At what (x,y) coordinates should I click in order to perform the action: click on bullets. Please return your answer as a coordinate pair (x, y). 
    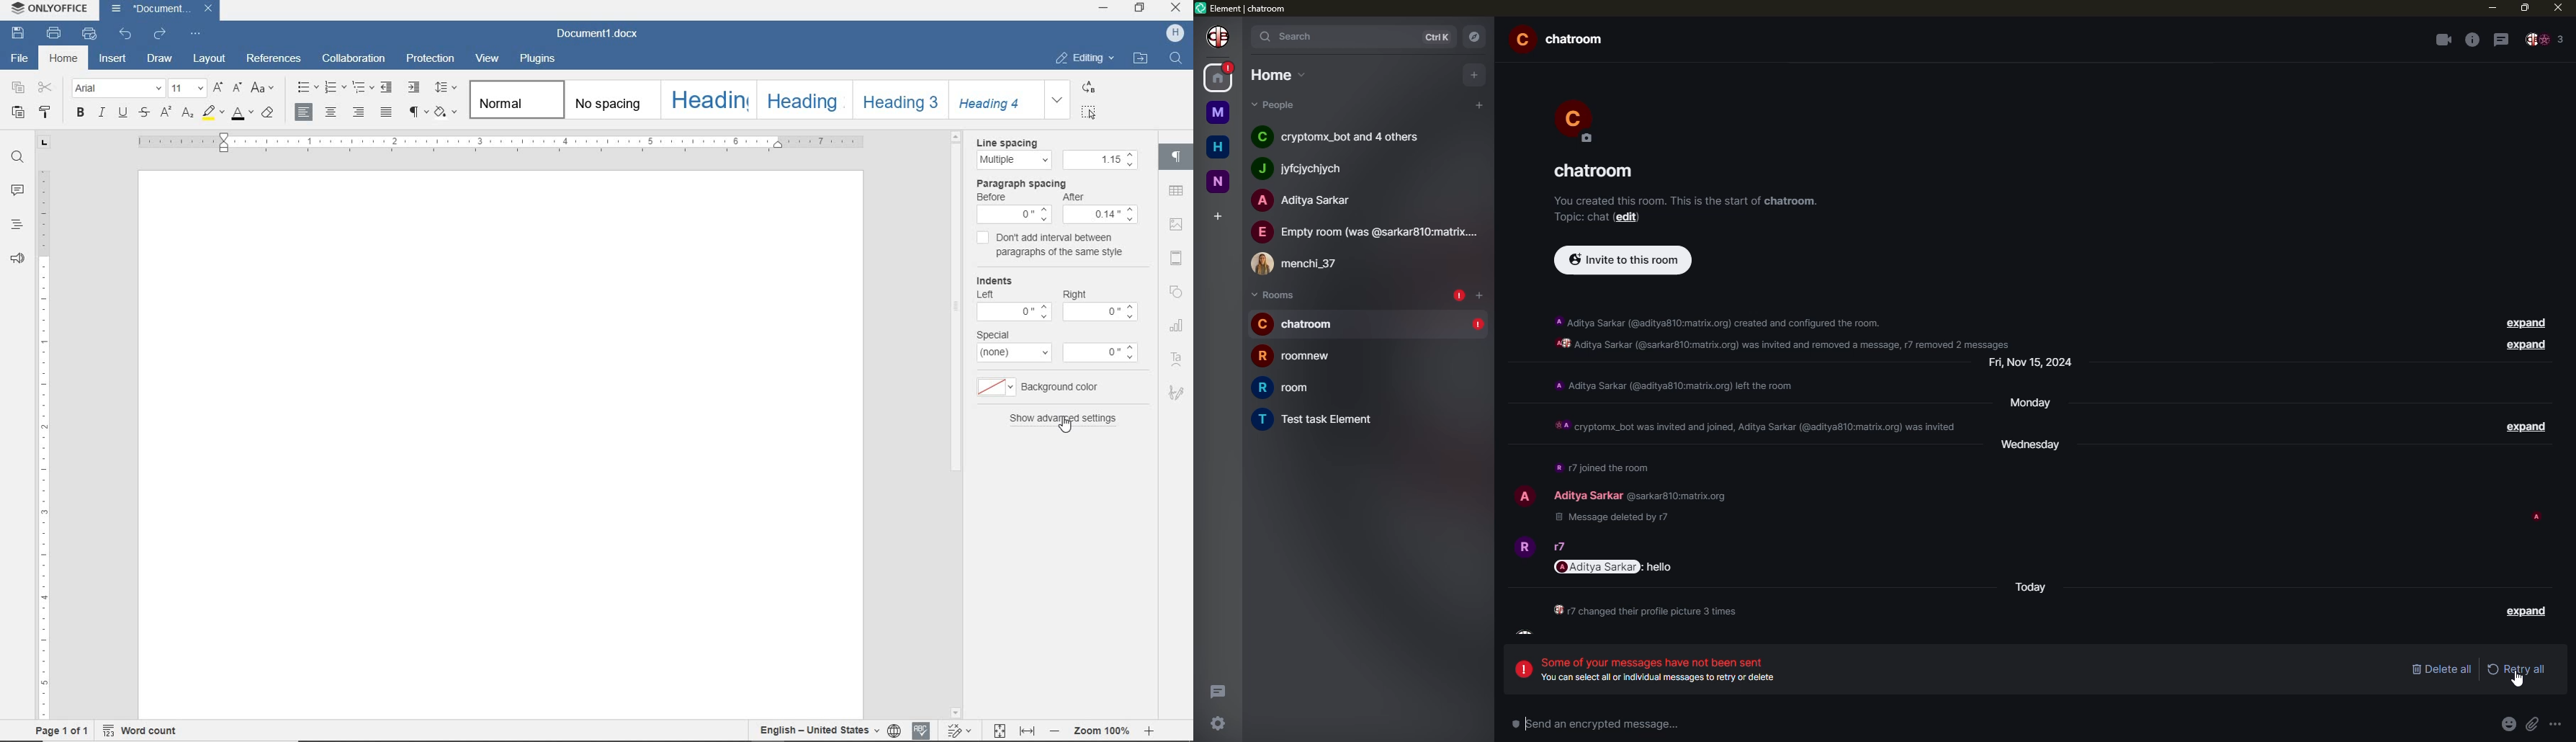
    Looking at the image, I should click on (308, 89).